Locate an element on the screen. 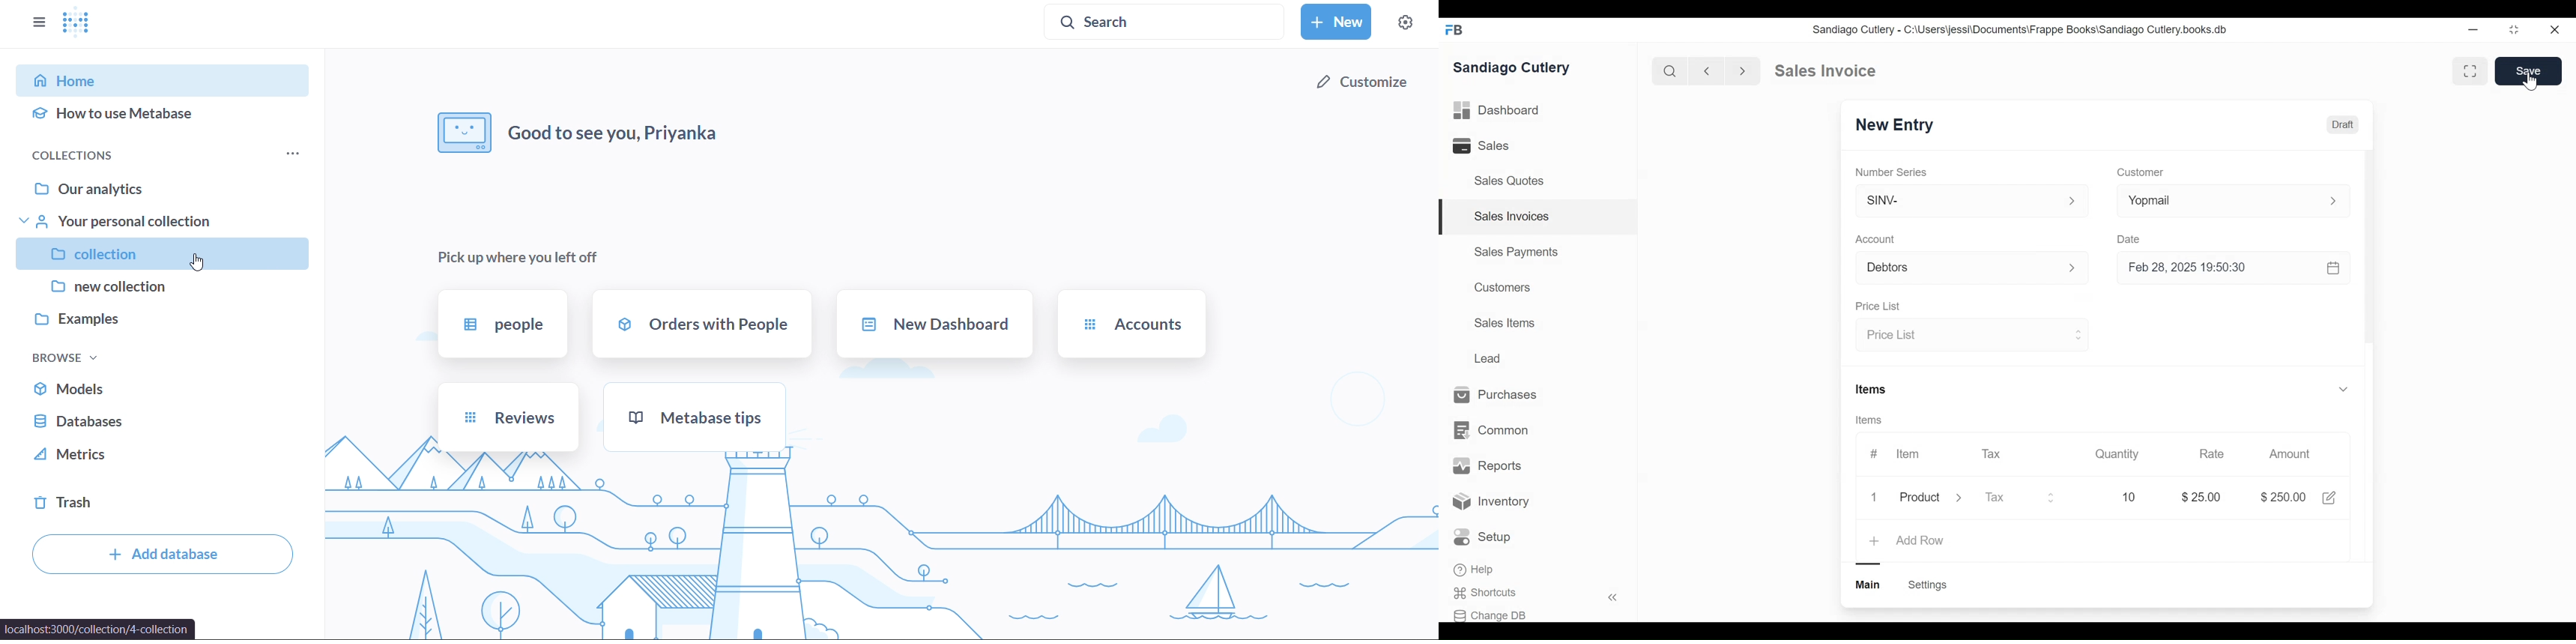 The image size is (2576, 644). Help is located at coordinates (1475, 569).